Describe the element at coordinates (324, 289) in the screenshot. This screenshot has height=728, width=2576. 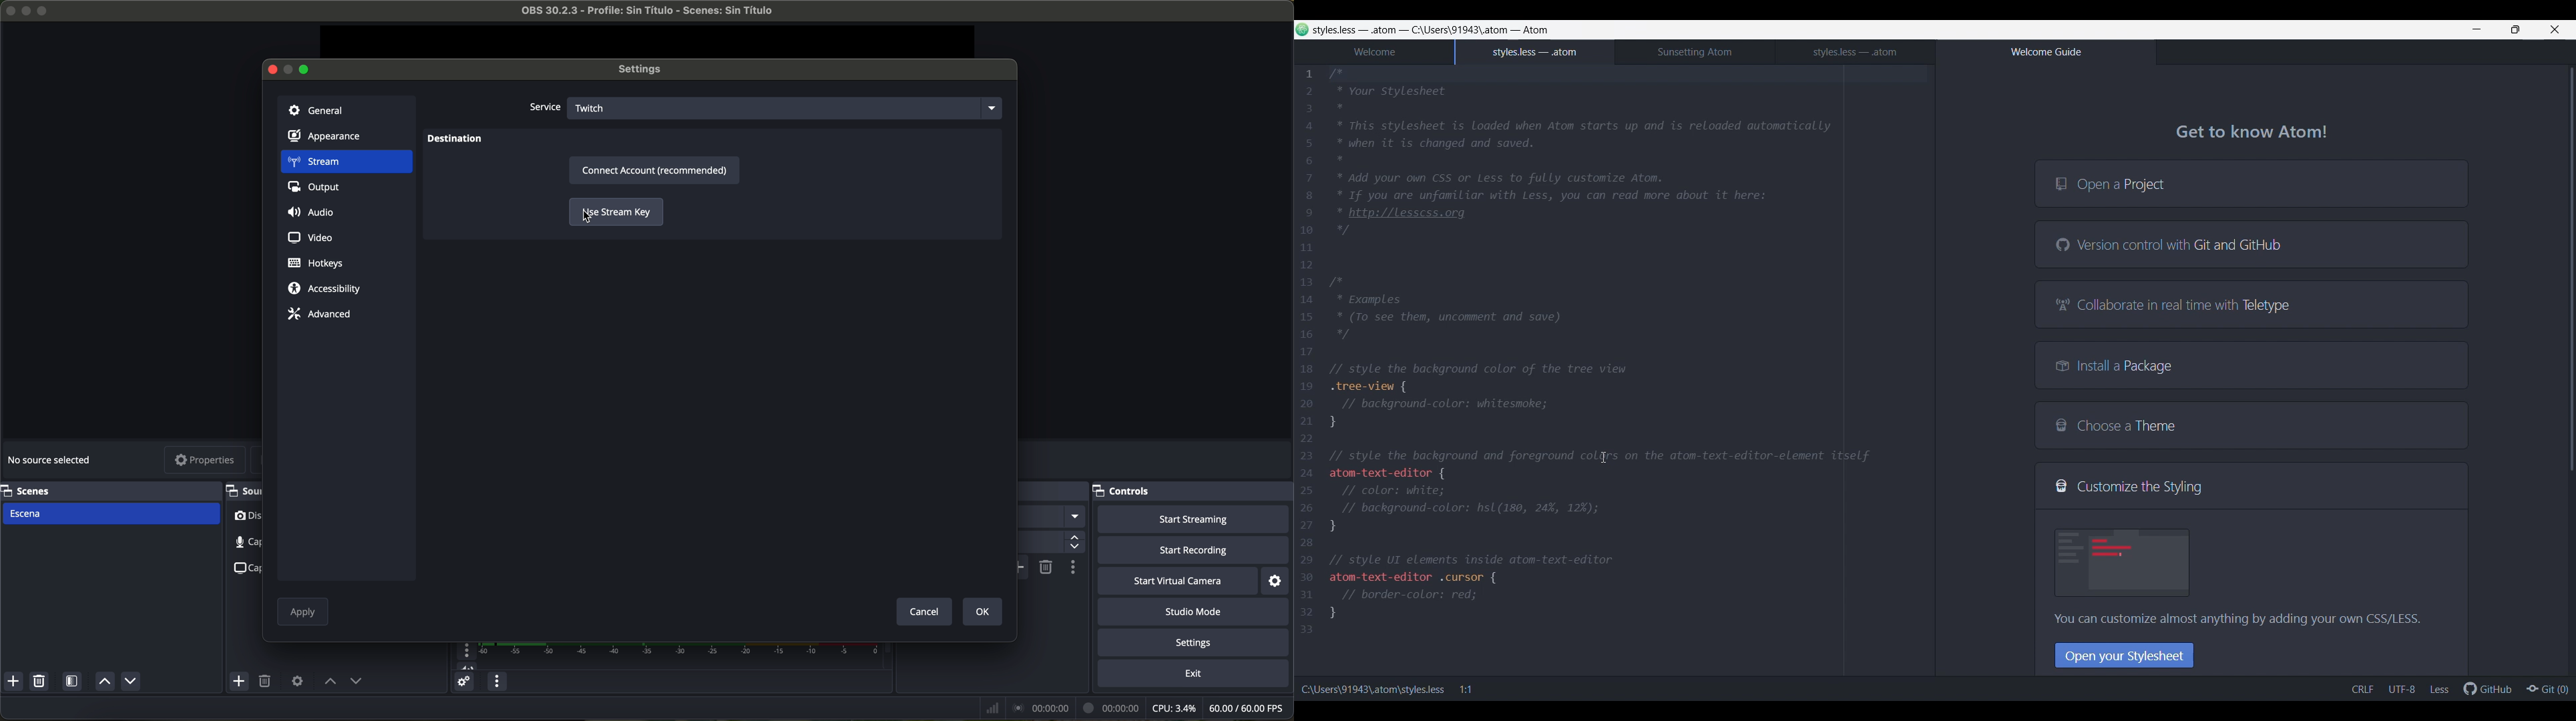
I see `accessibility` at that location.